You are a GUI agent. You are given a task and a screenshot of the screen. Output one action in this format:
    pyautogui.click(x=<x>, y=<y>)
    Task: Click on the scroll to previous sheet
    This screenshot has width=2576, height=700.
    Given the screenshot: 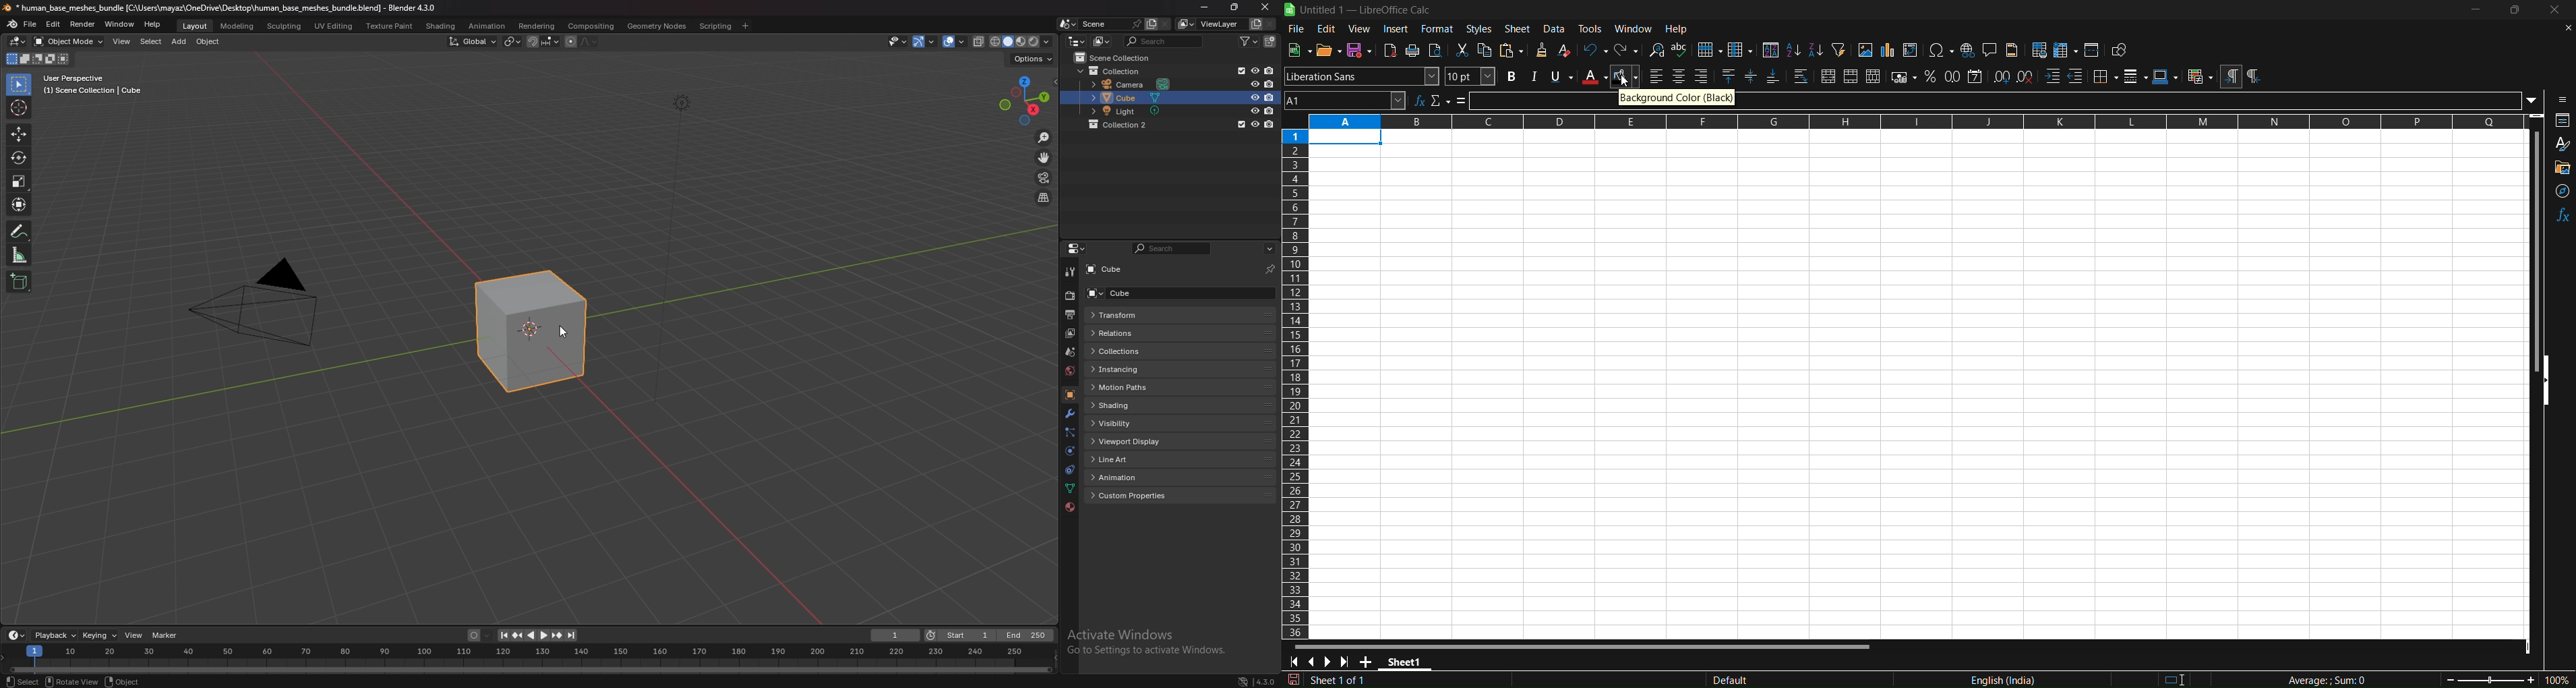 What is the action you would take?
    pyautogui.click(x=1313, y=662)
    